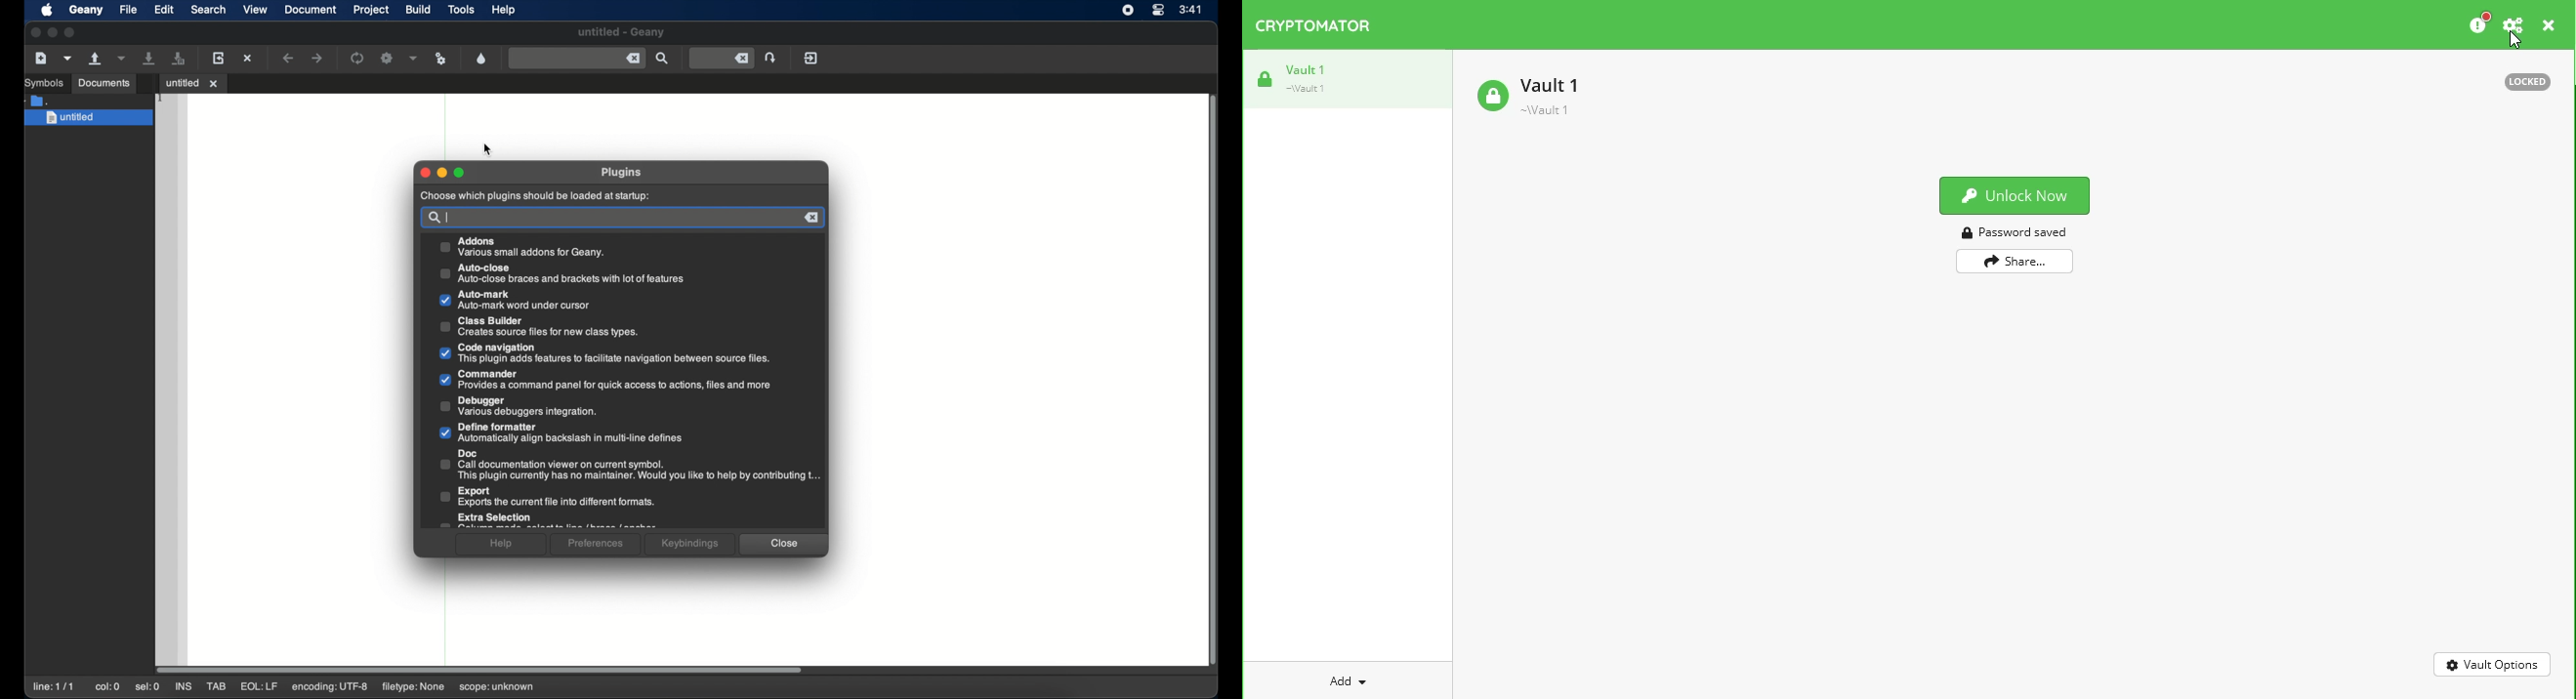 The image size is (2576, 700). Describe the element at coordinates (1352, 681) in the screenshot. I see `add vault` at that location.